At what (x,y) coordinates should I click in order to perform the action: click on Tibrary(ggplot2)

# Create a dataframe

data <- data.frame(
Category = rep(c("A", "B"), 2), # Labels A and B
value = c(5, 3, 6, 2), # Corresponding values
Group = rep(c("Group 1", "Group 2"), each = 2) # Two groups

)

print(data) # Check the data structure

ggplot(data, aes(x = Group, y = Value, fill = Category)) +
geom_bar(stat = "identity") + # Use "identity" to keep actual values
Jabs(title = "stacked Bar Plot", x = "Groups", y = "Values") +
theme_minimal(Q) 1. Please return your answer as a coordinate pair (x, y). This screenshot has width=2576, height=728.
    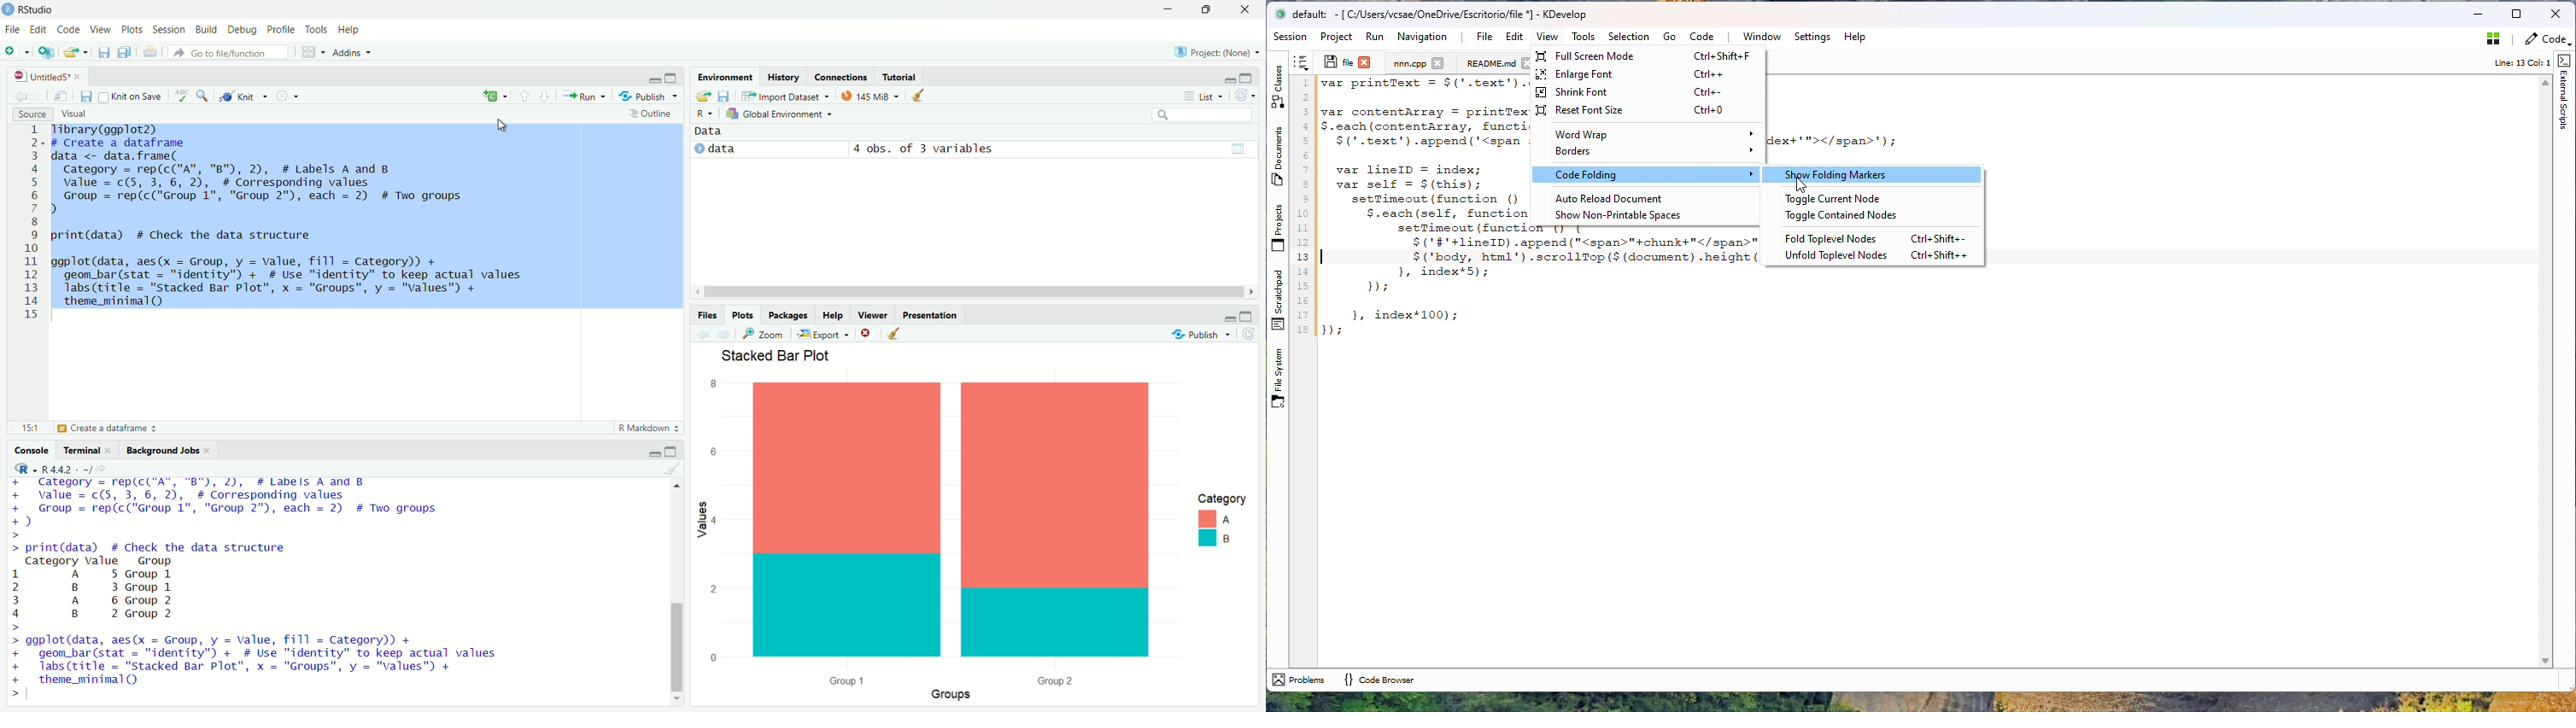
    Looking at the image, I should click on (322, 216).